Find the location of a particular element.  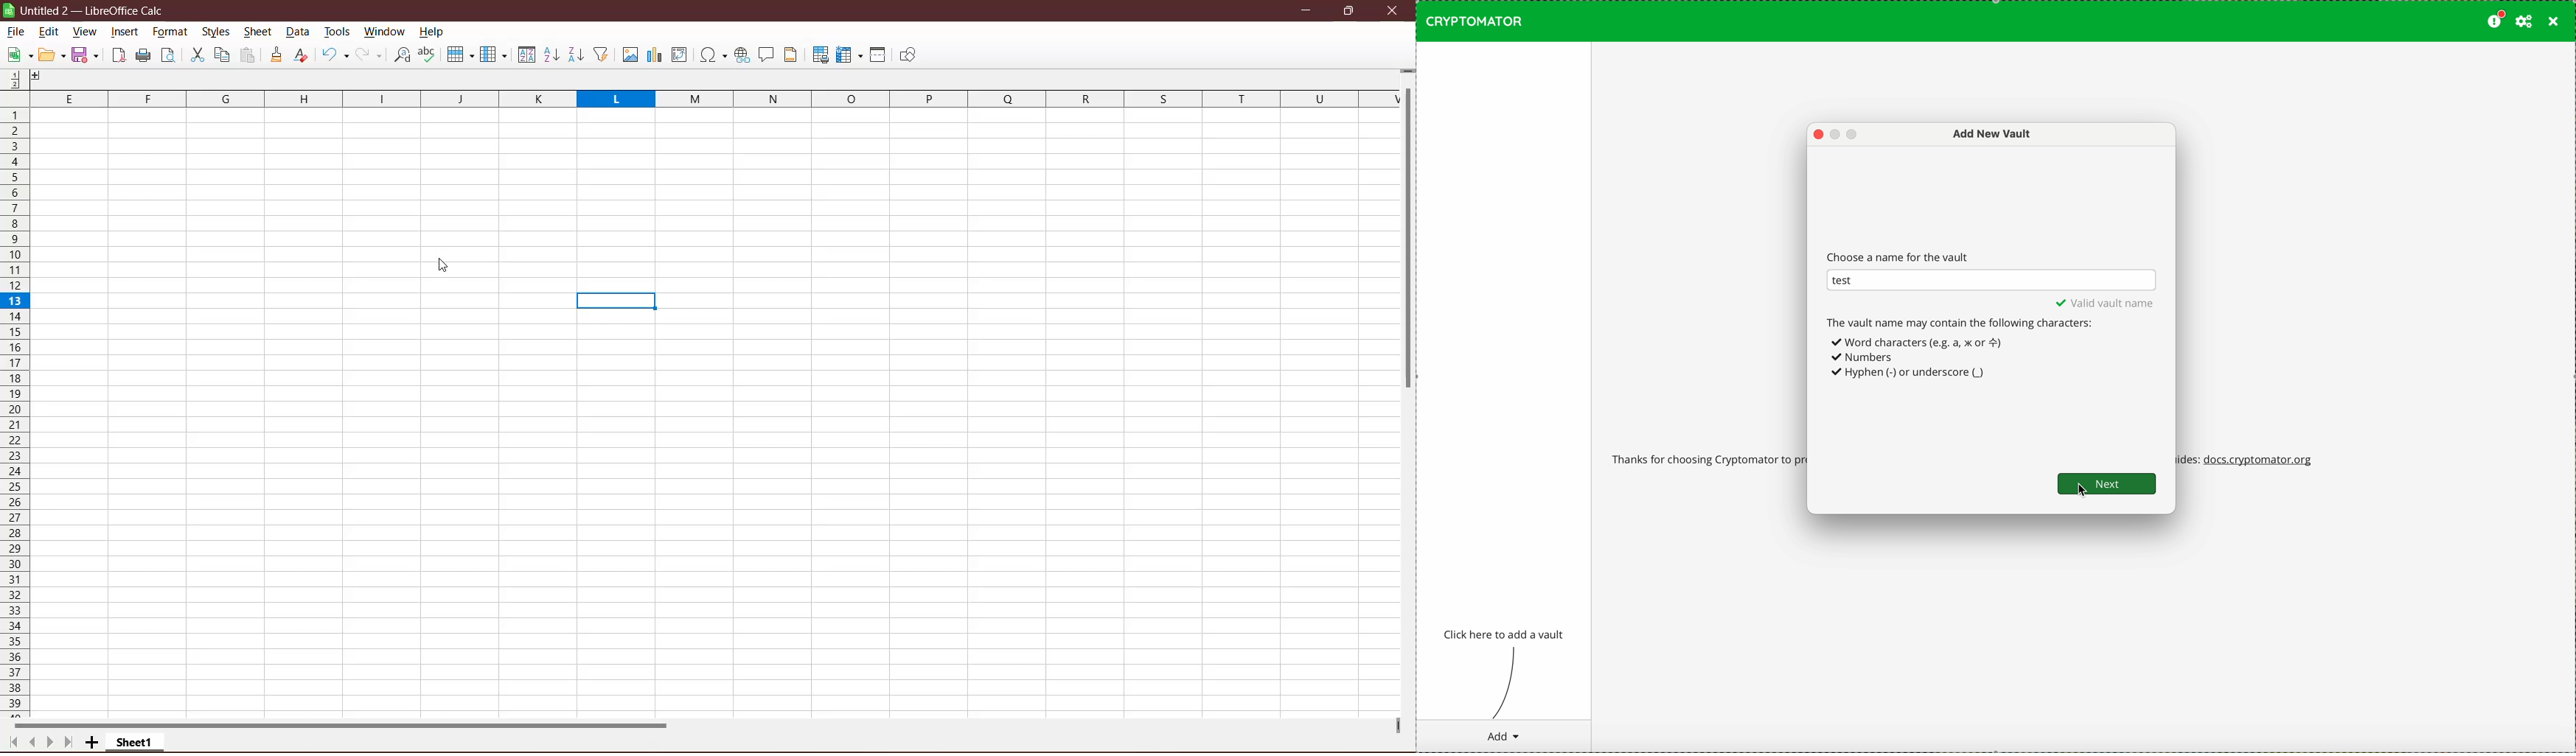

Insert Image is located at coordinates (629, 55).